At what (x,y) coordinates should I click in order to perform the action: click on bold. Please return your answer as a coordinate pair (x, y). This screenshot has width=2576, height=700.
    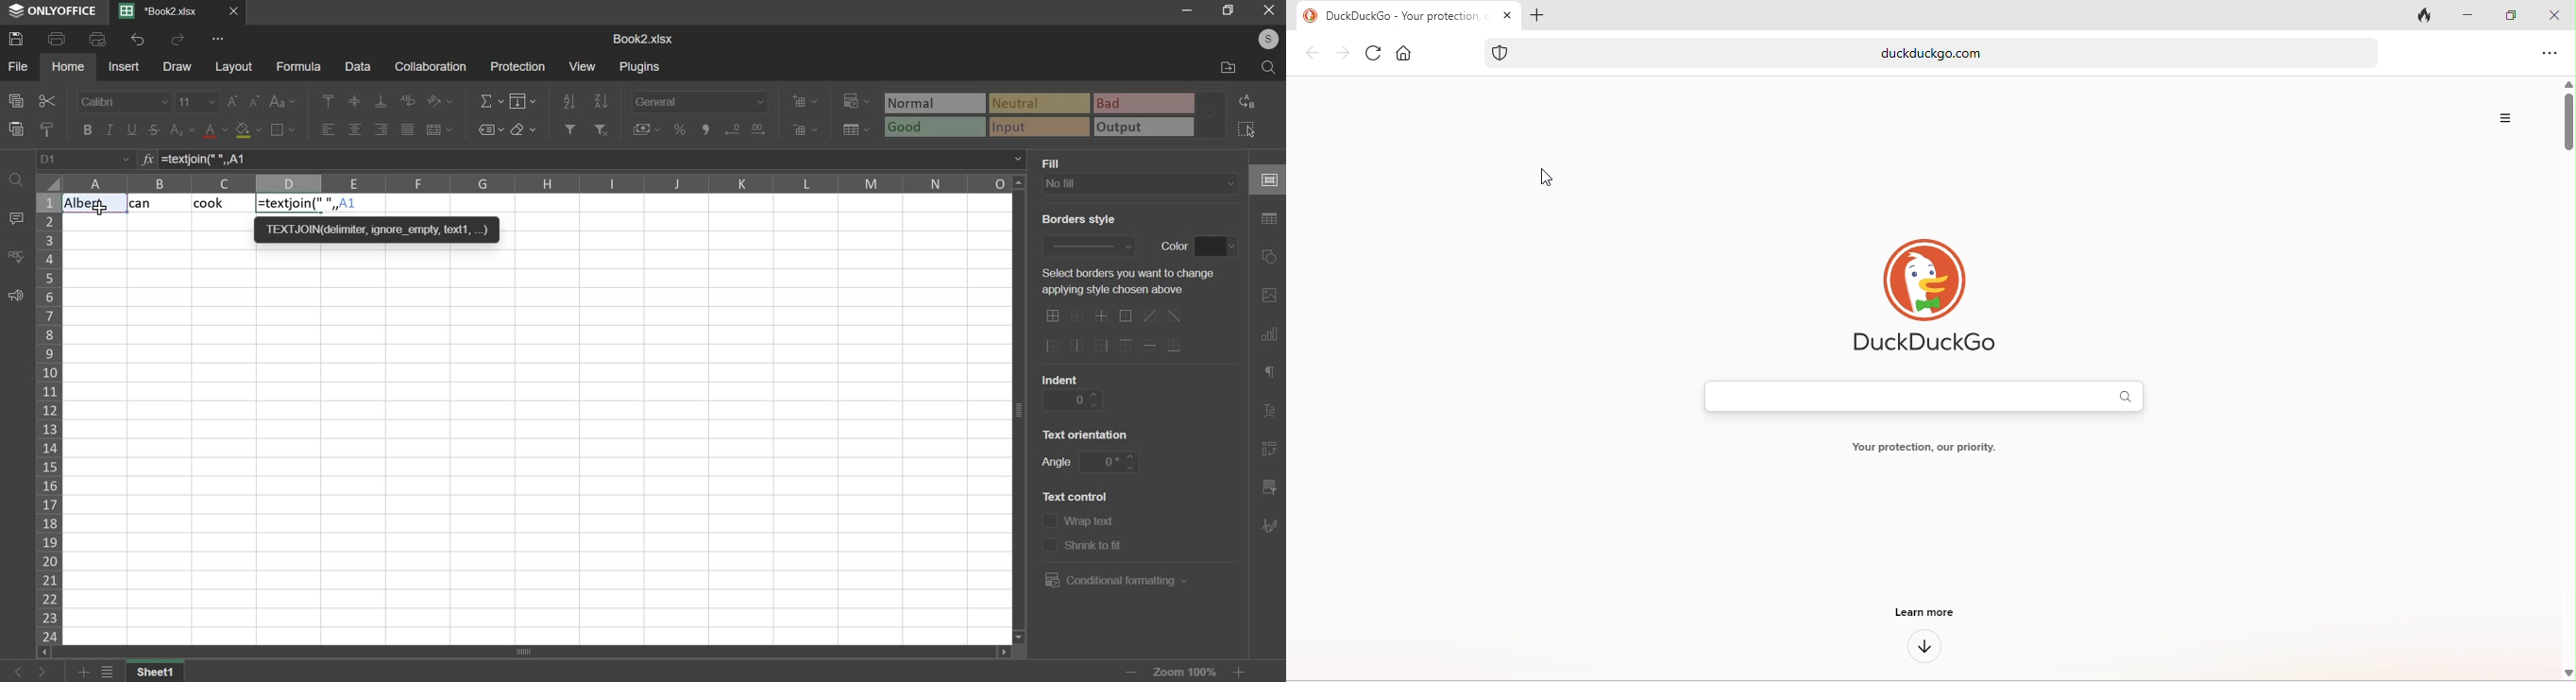
    Looking at the image, I should click on (86, 129).